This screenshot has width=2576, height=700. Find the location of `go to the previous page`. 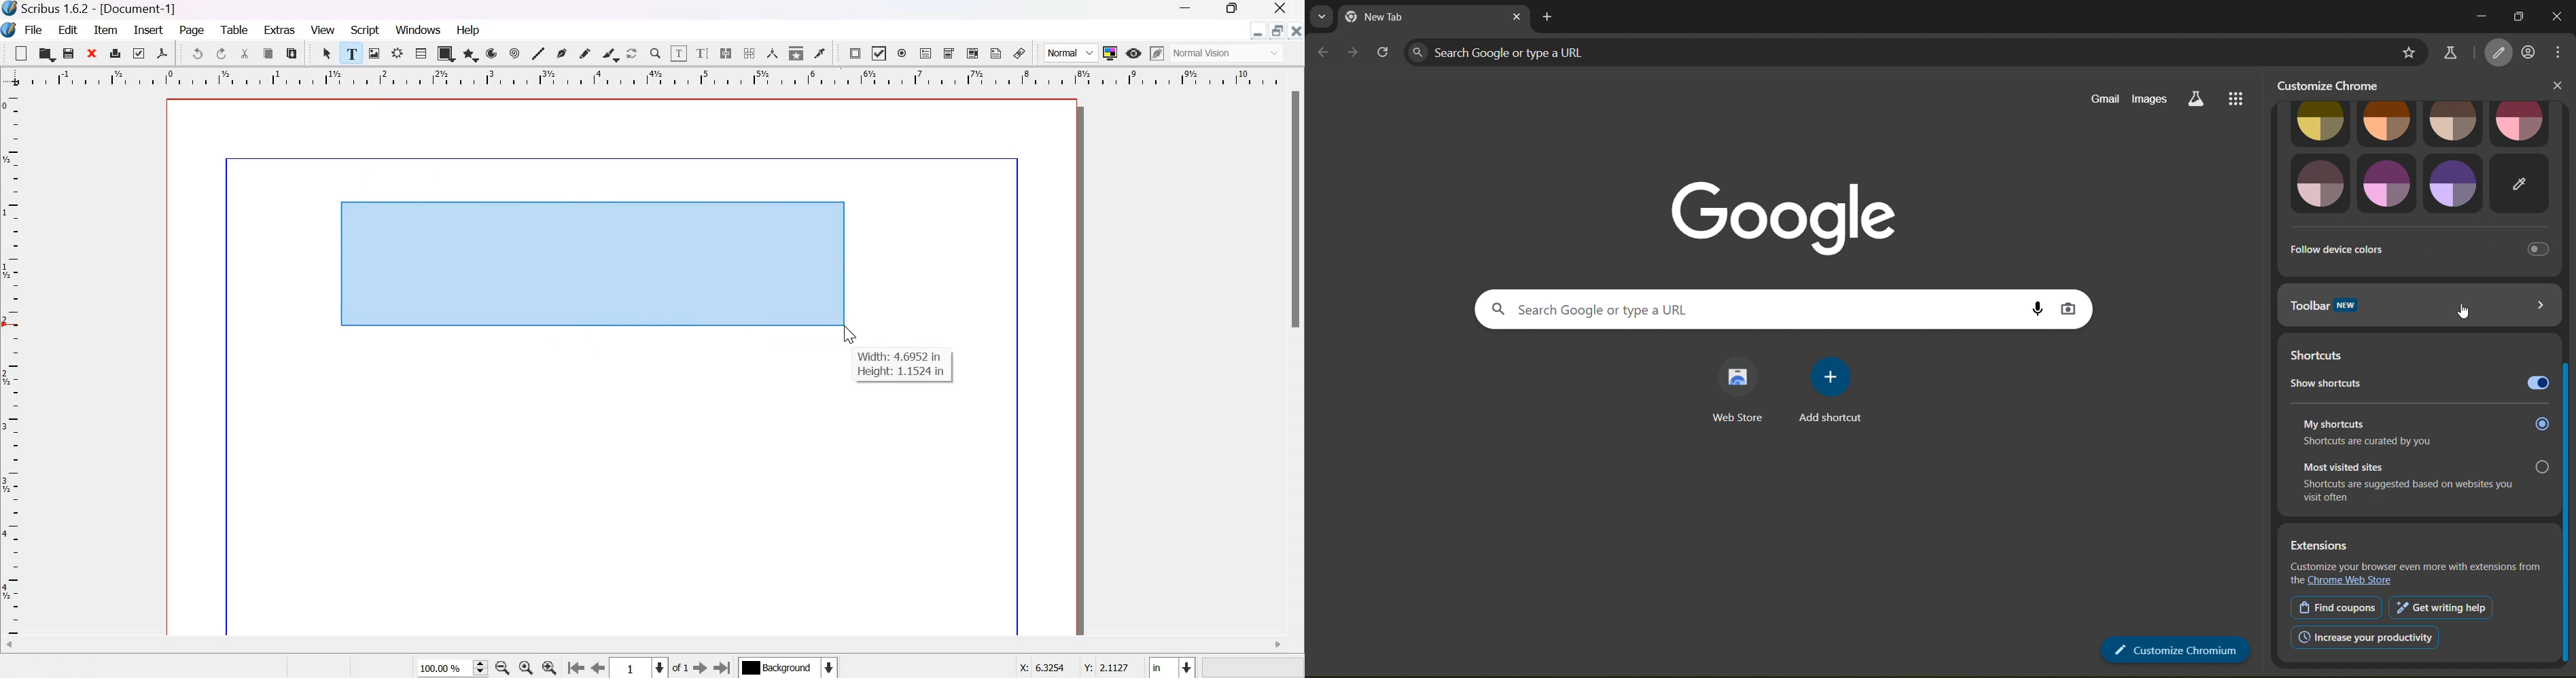

go to the previous page is located at coordinates (599, 668).